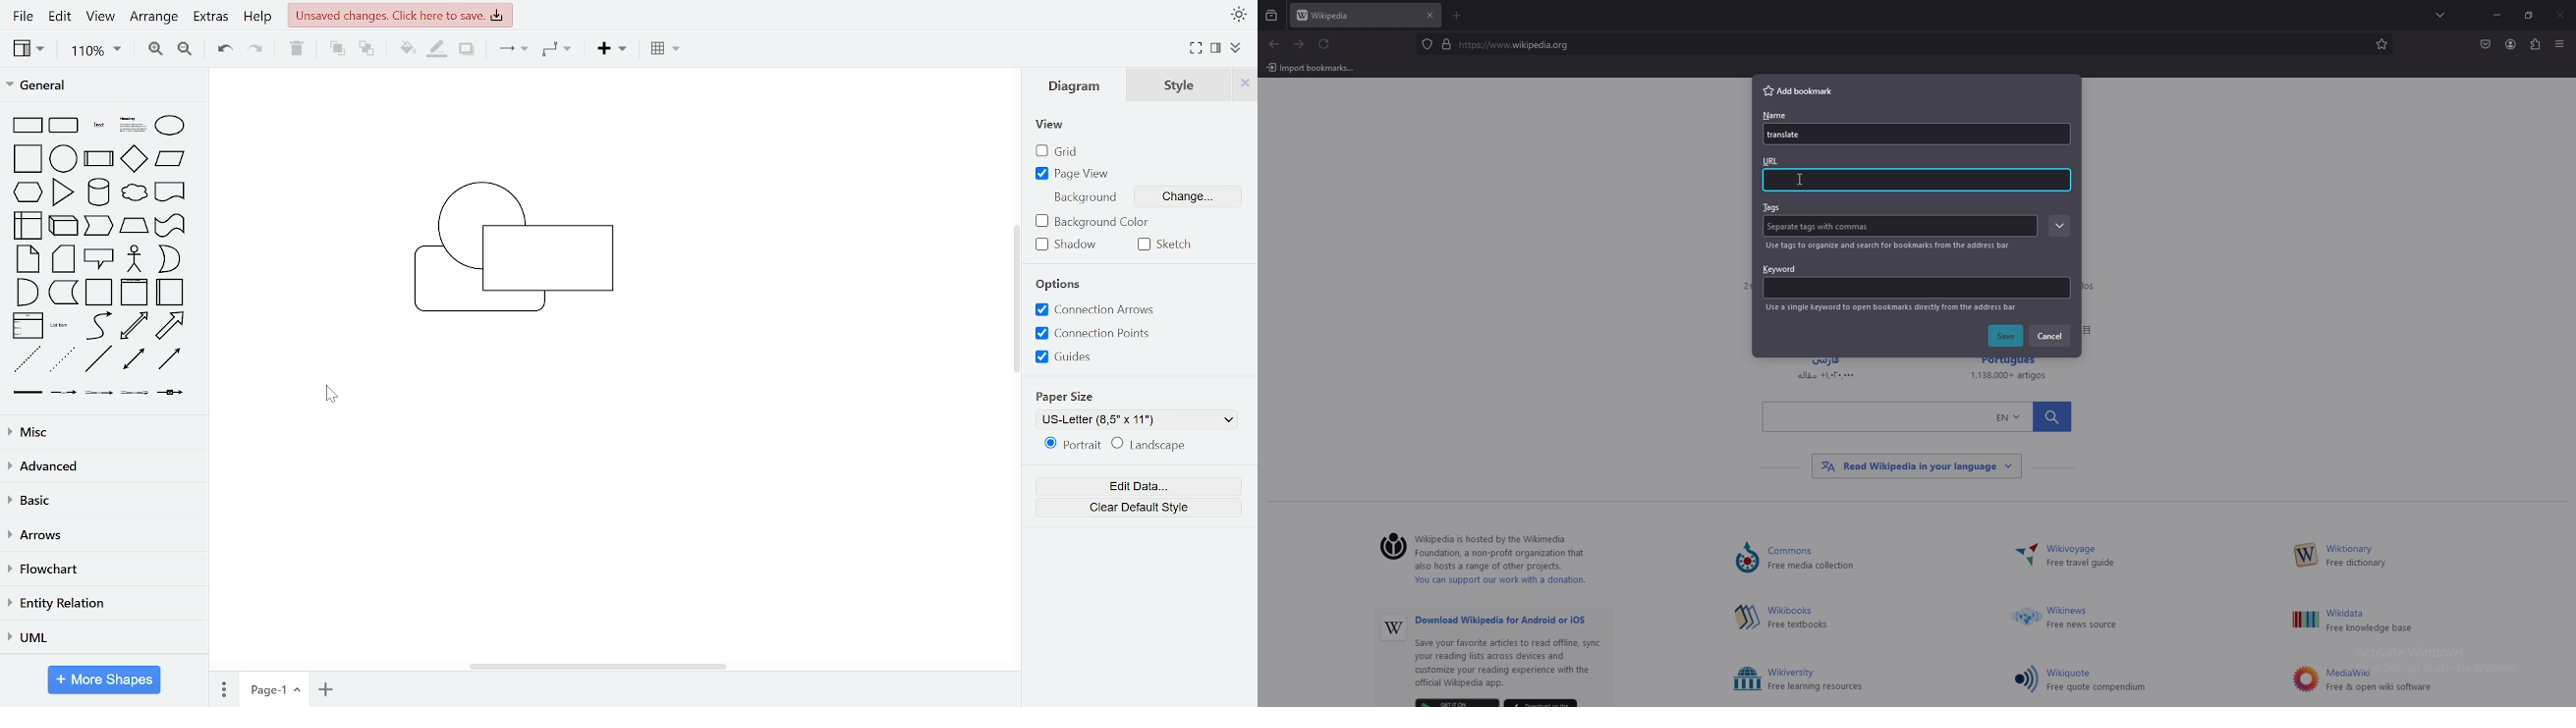 The image size is (2576, 728). What do you see at coordinates (97, 50) in the screenshot?
I see `zoom` at bounding box center [97, 50].